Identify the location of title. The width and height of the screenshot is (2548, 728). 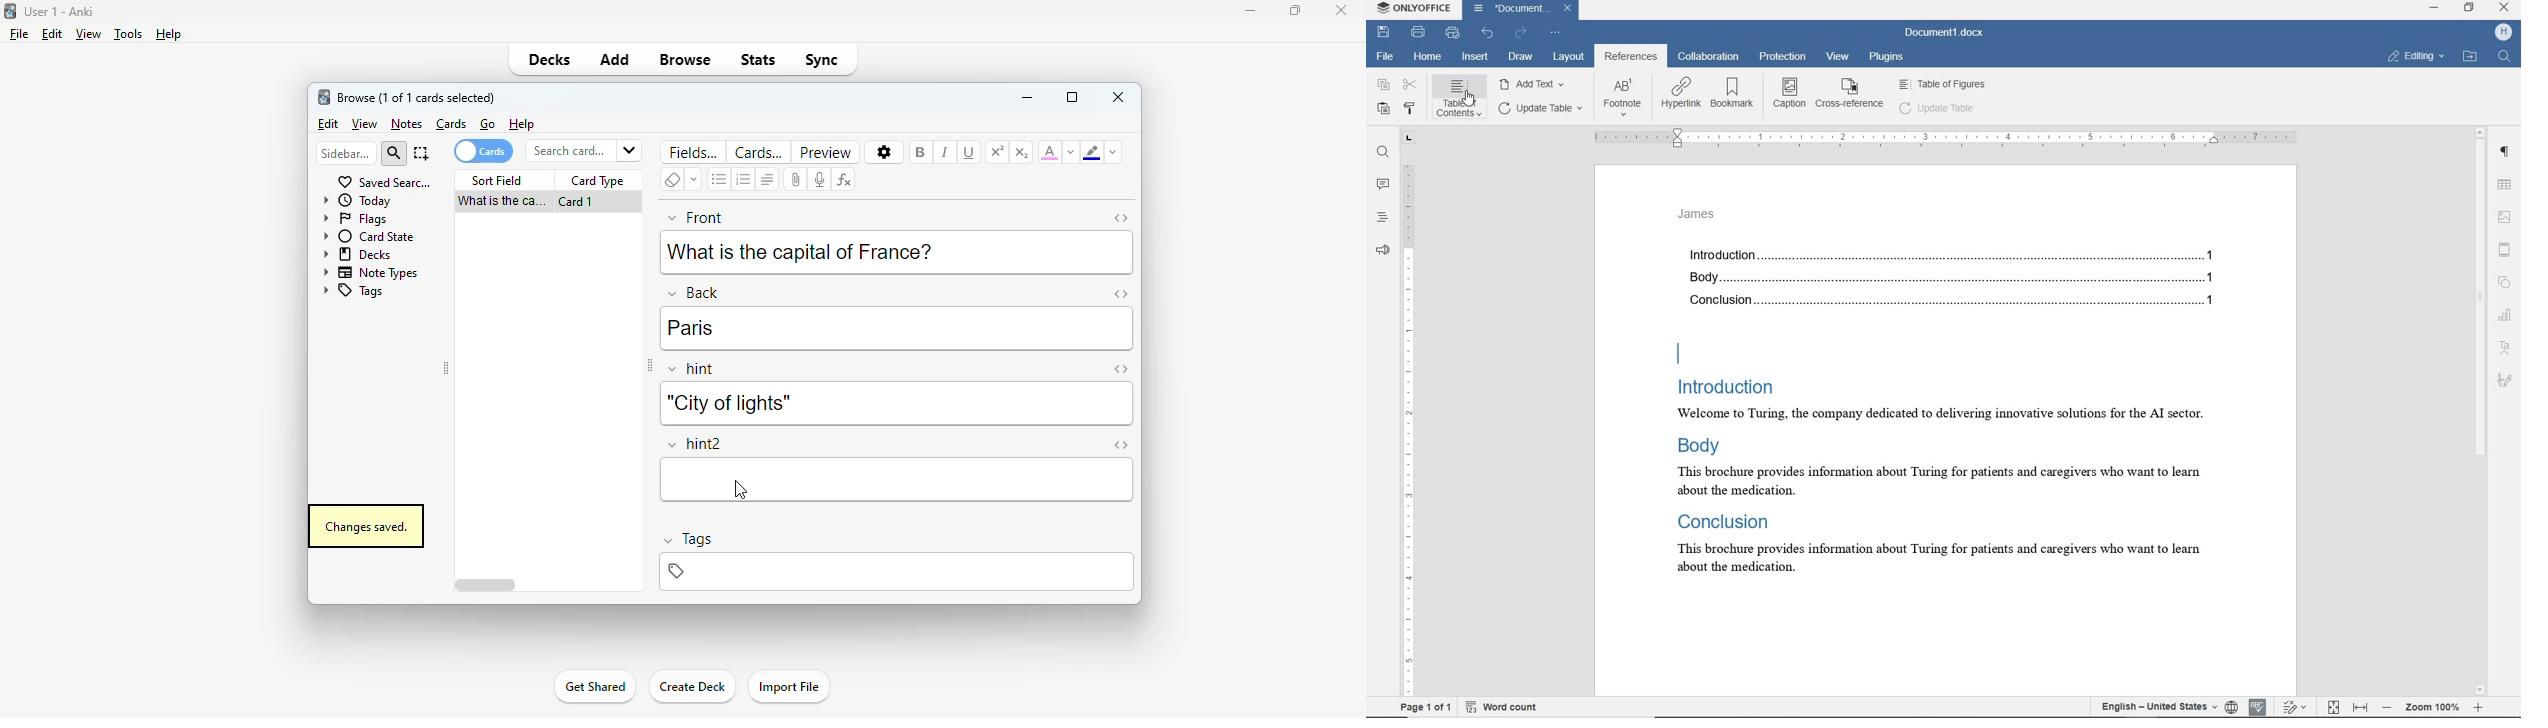
(60, 11).